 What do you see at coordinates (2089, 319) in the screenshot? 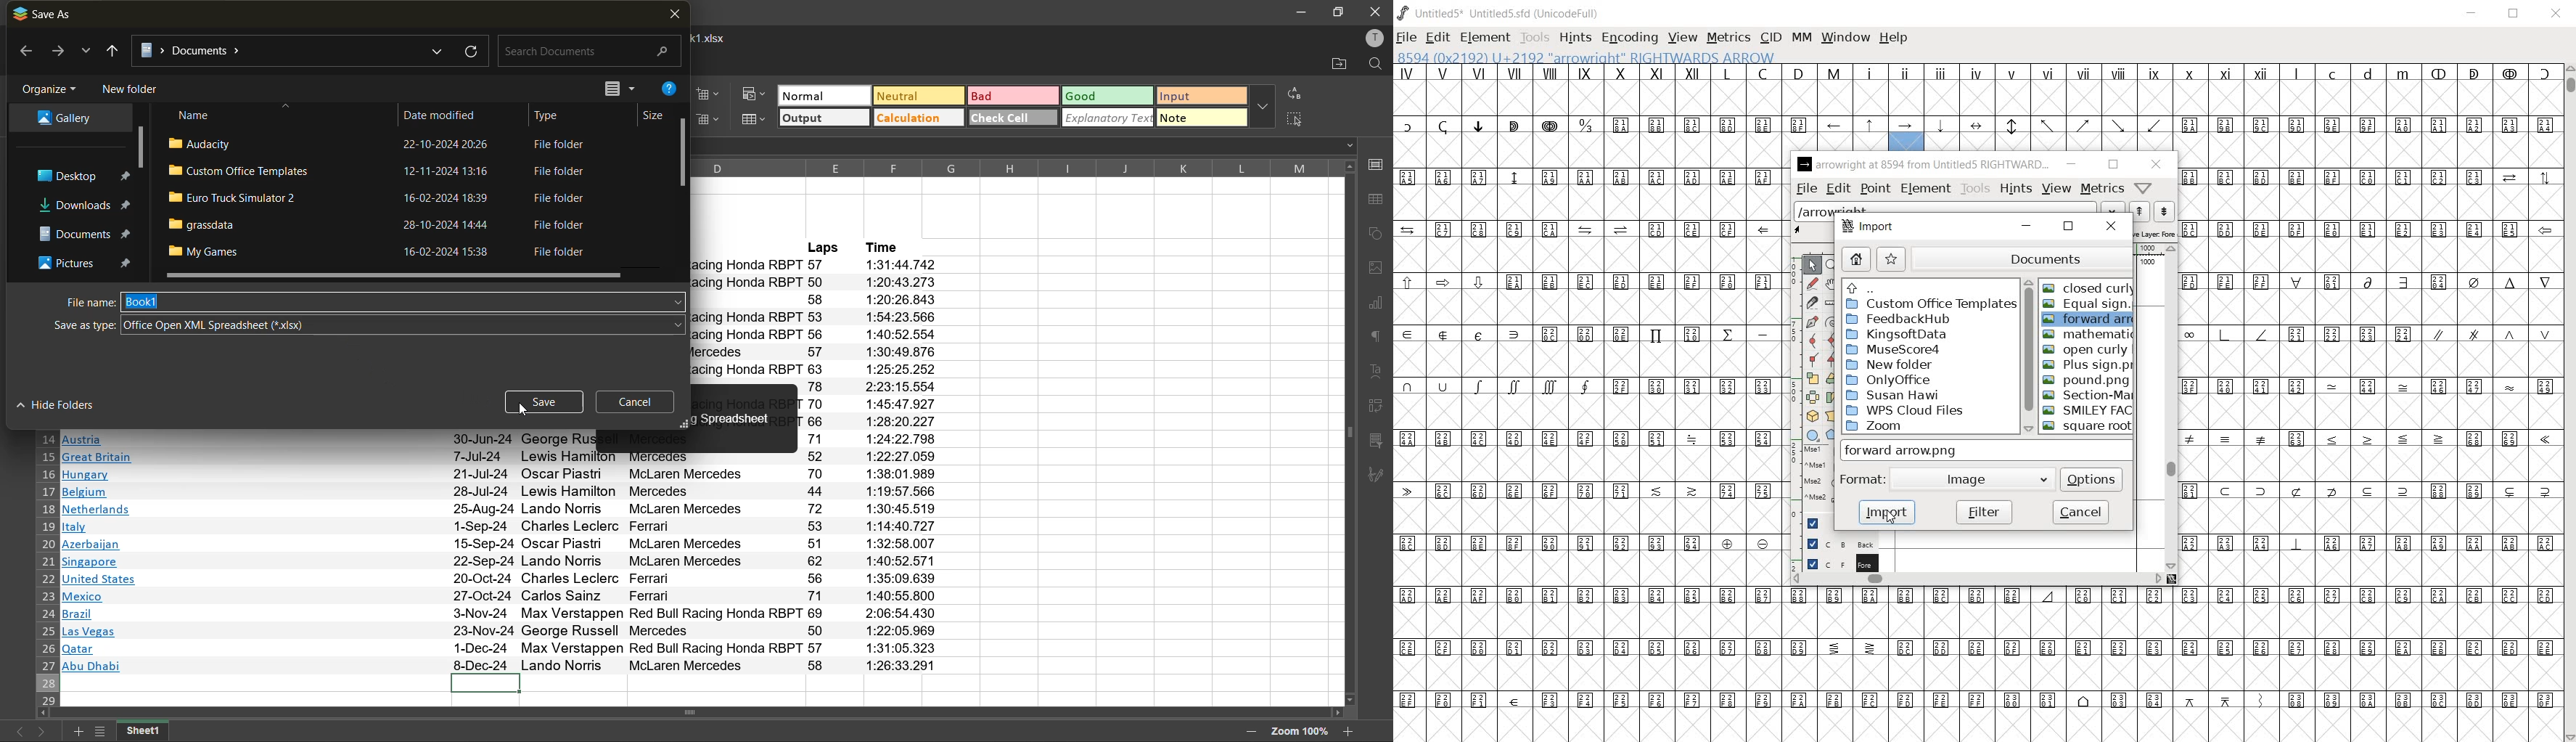
I see `forward arrow.png` at bounding box center [2089, 319].